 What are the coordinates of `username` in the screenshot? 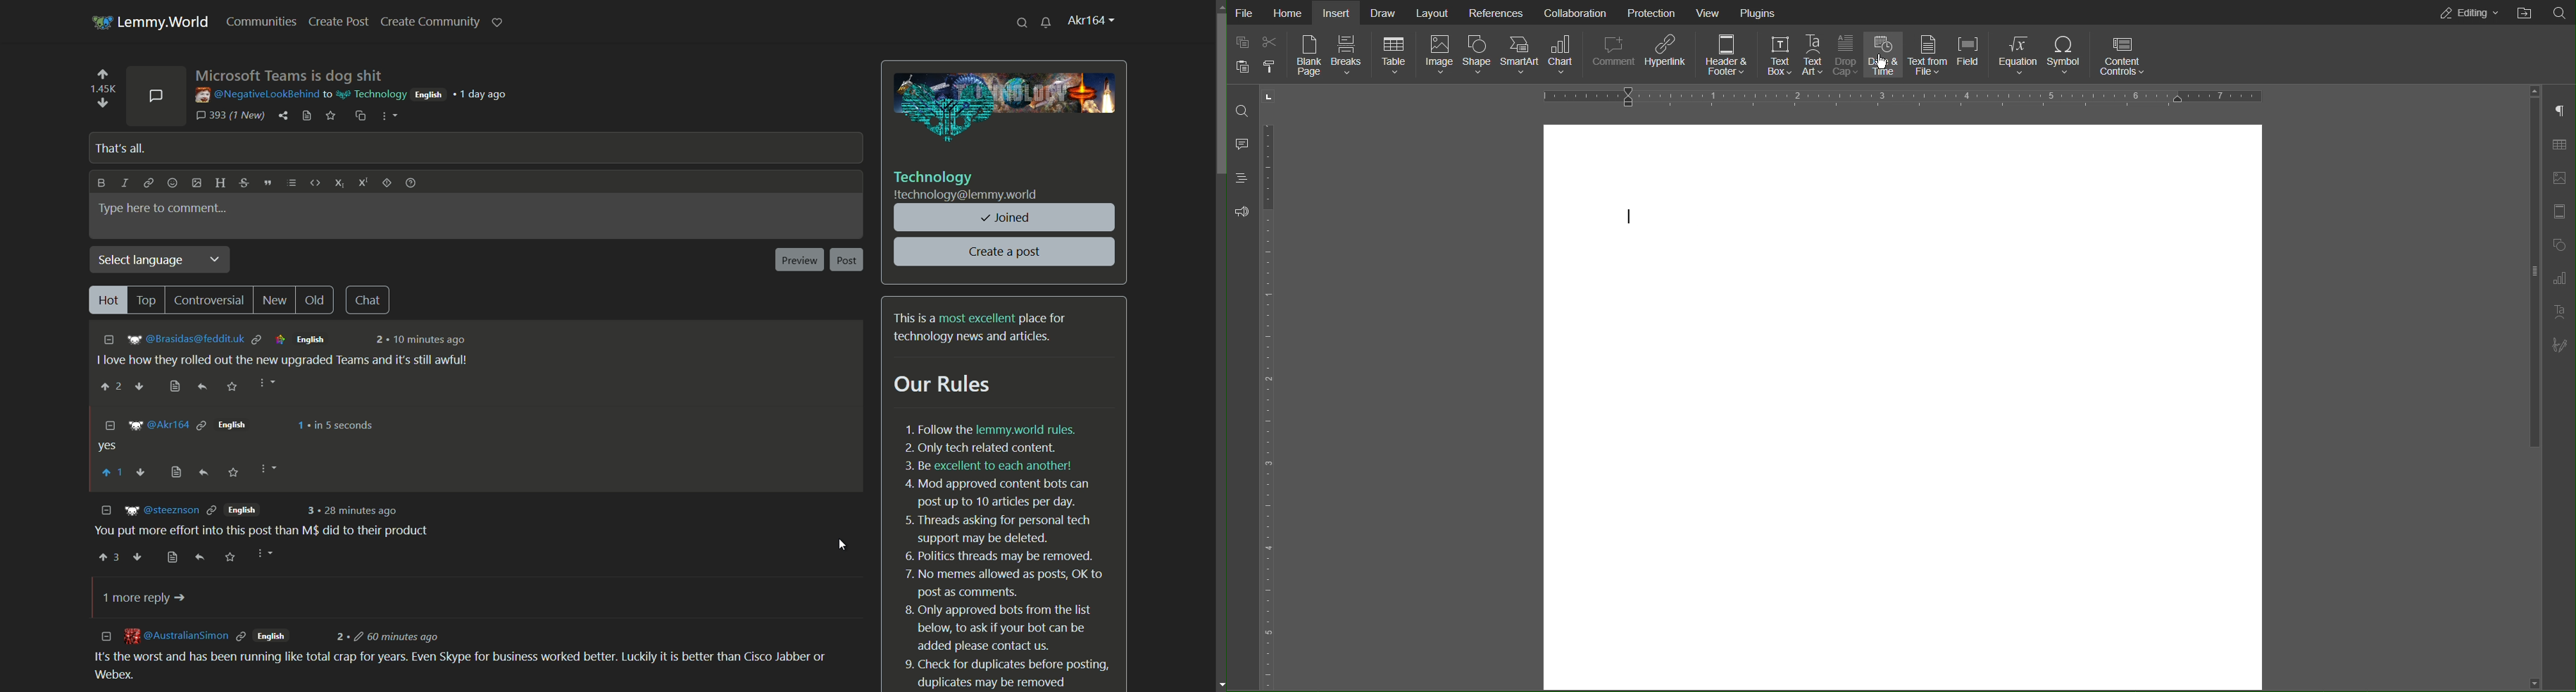 It's located at (255, 94).